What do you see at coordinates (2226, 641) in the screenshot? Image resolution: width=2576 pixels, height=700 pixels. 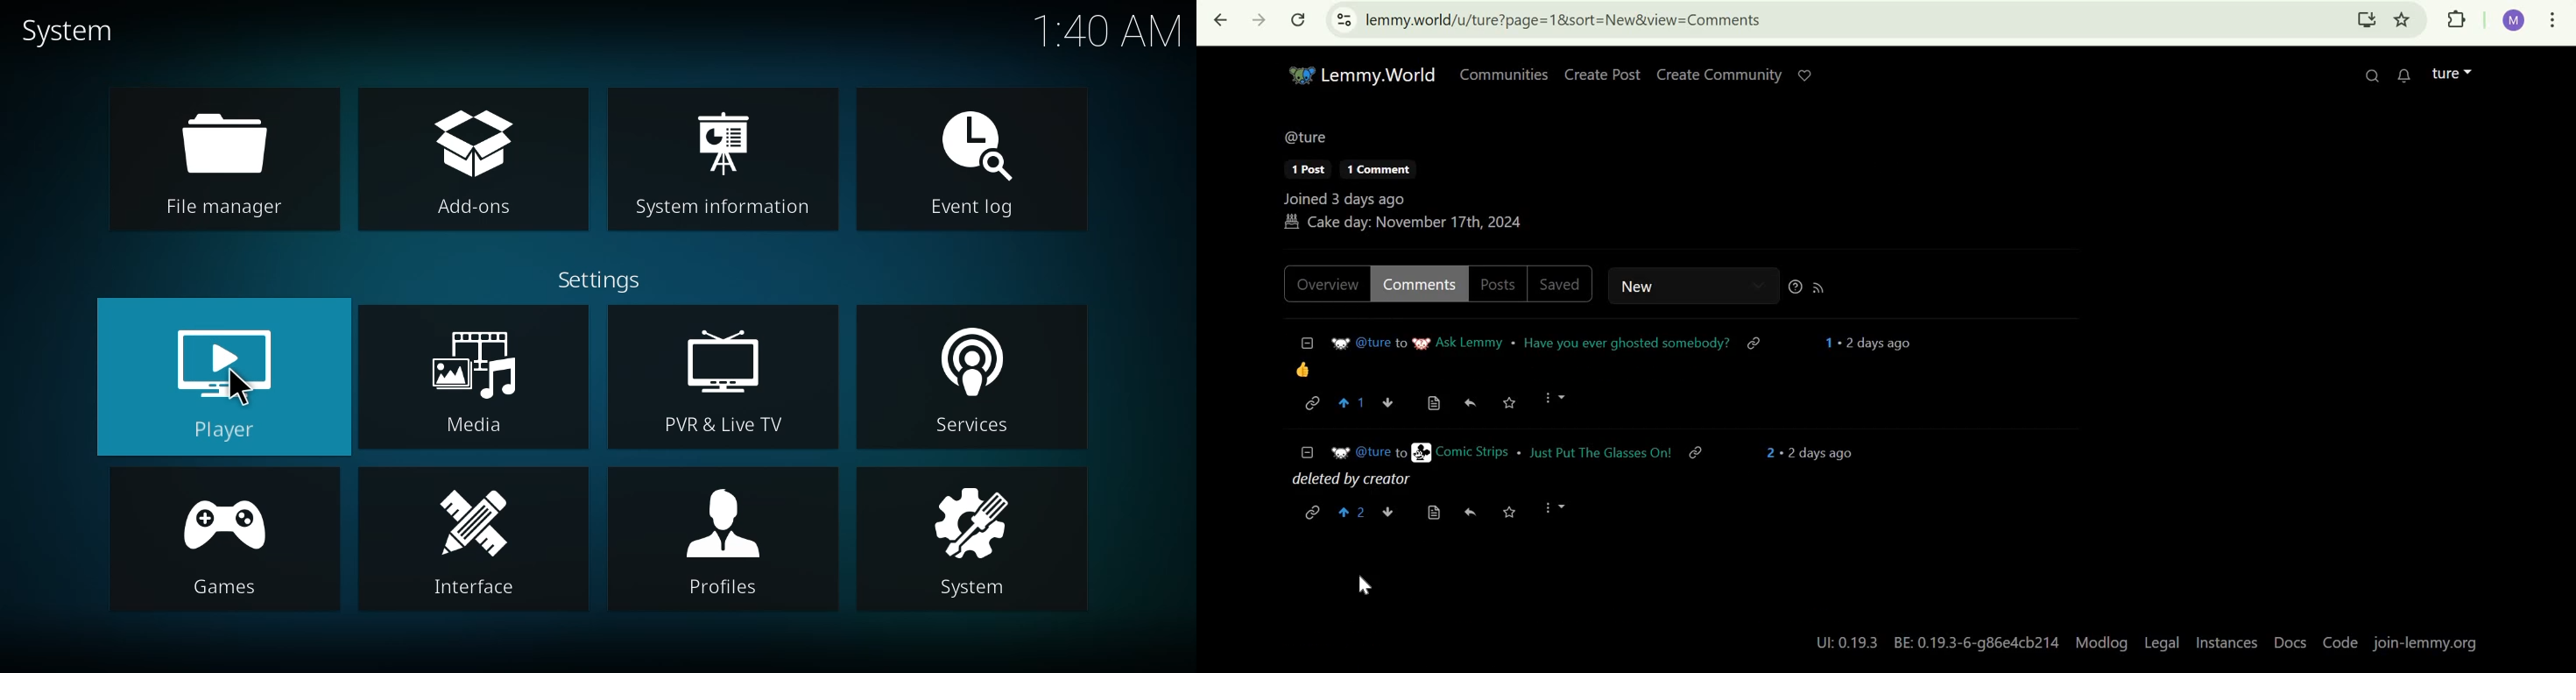 I see `instances` at bounding box center [2226, 641].